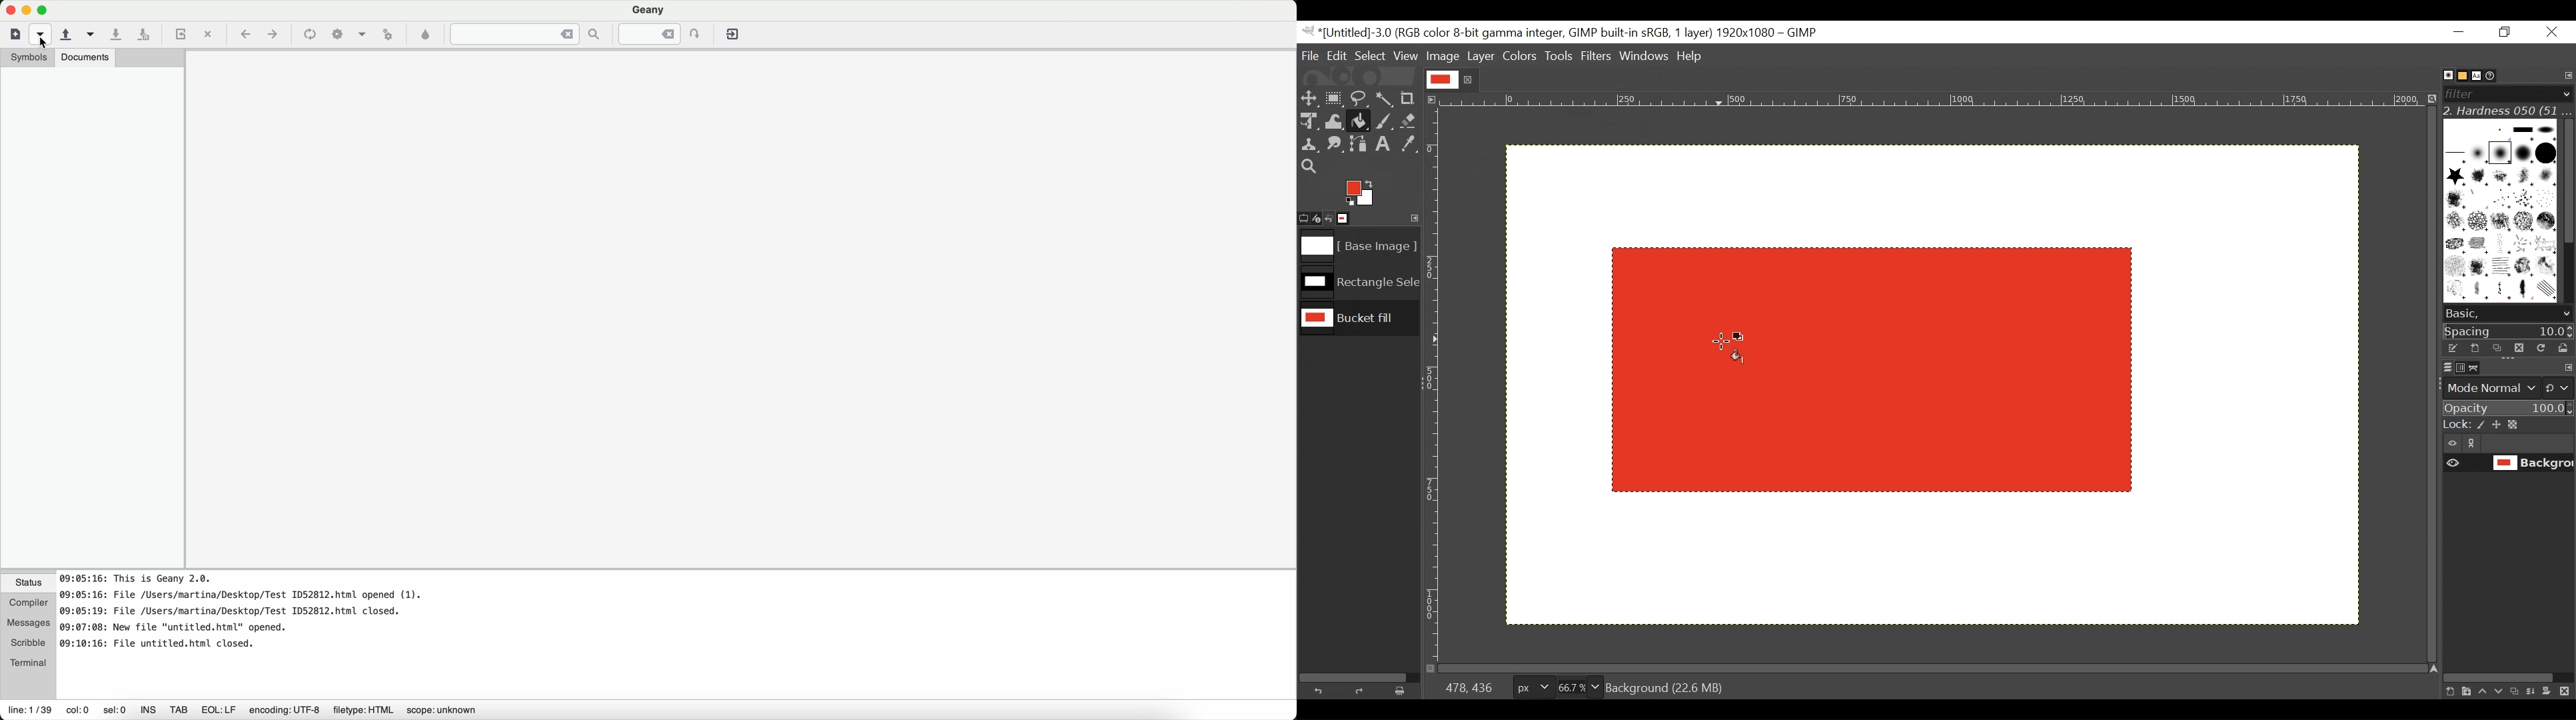  Describe the element at coordinates (2507, 387) in the screenshot. I see `mode normal` at that location.